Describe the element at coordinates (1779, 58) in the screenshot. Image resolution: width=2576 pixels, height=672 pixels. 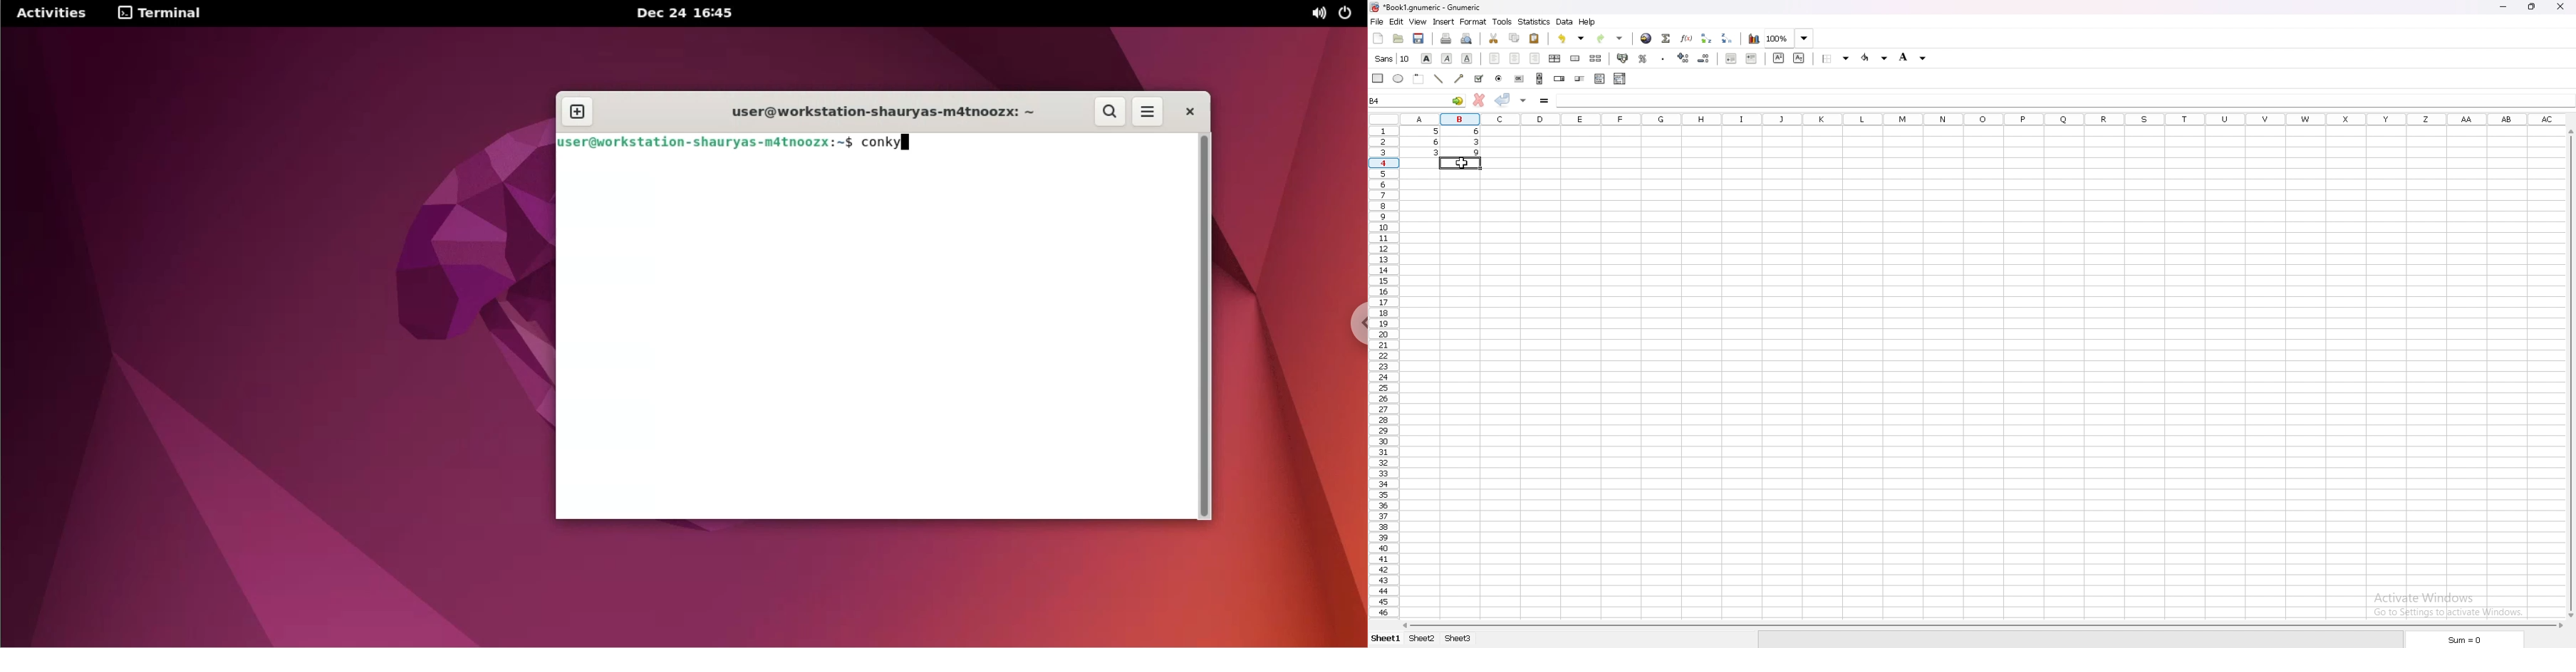
I see `superscript` at that location.